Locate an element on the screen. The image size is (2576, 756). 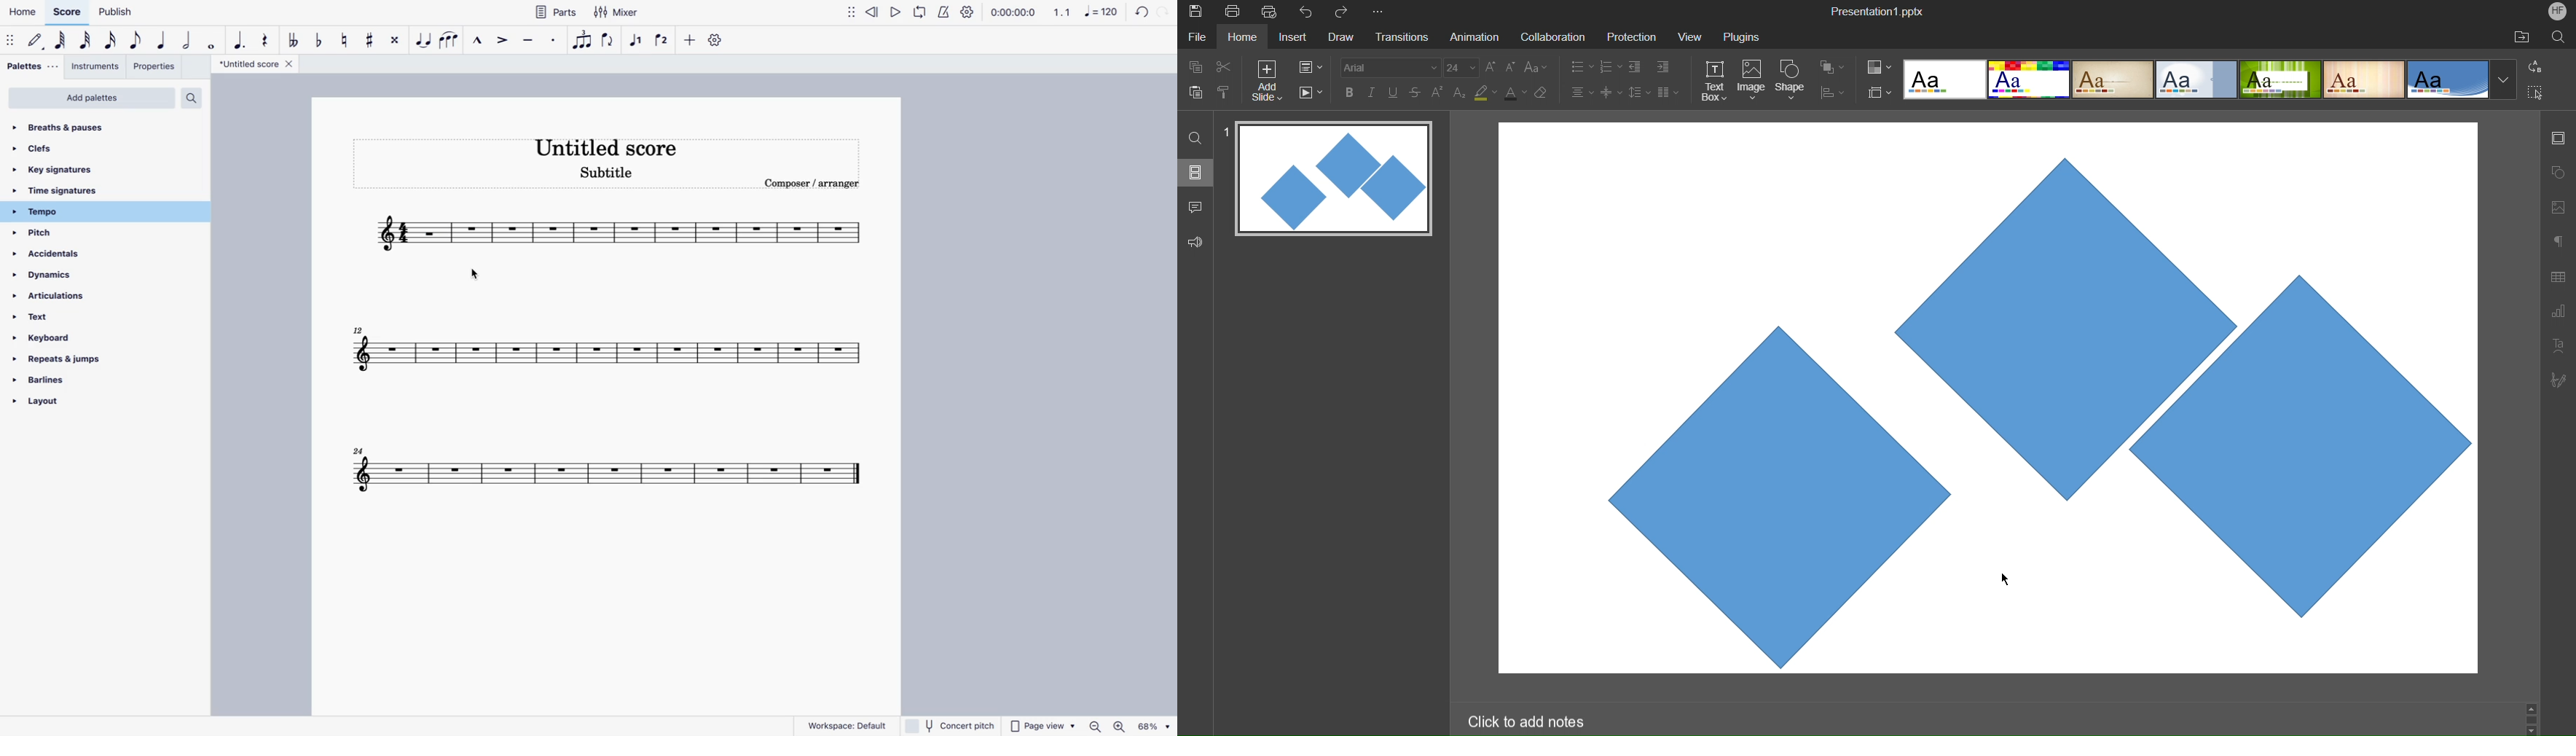
time signatures is located at coordinates (74, 190).